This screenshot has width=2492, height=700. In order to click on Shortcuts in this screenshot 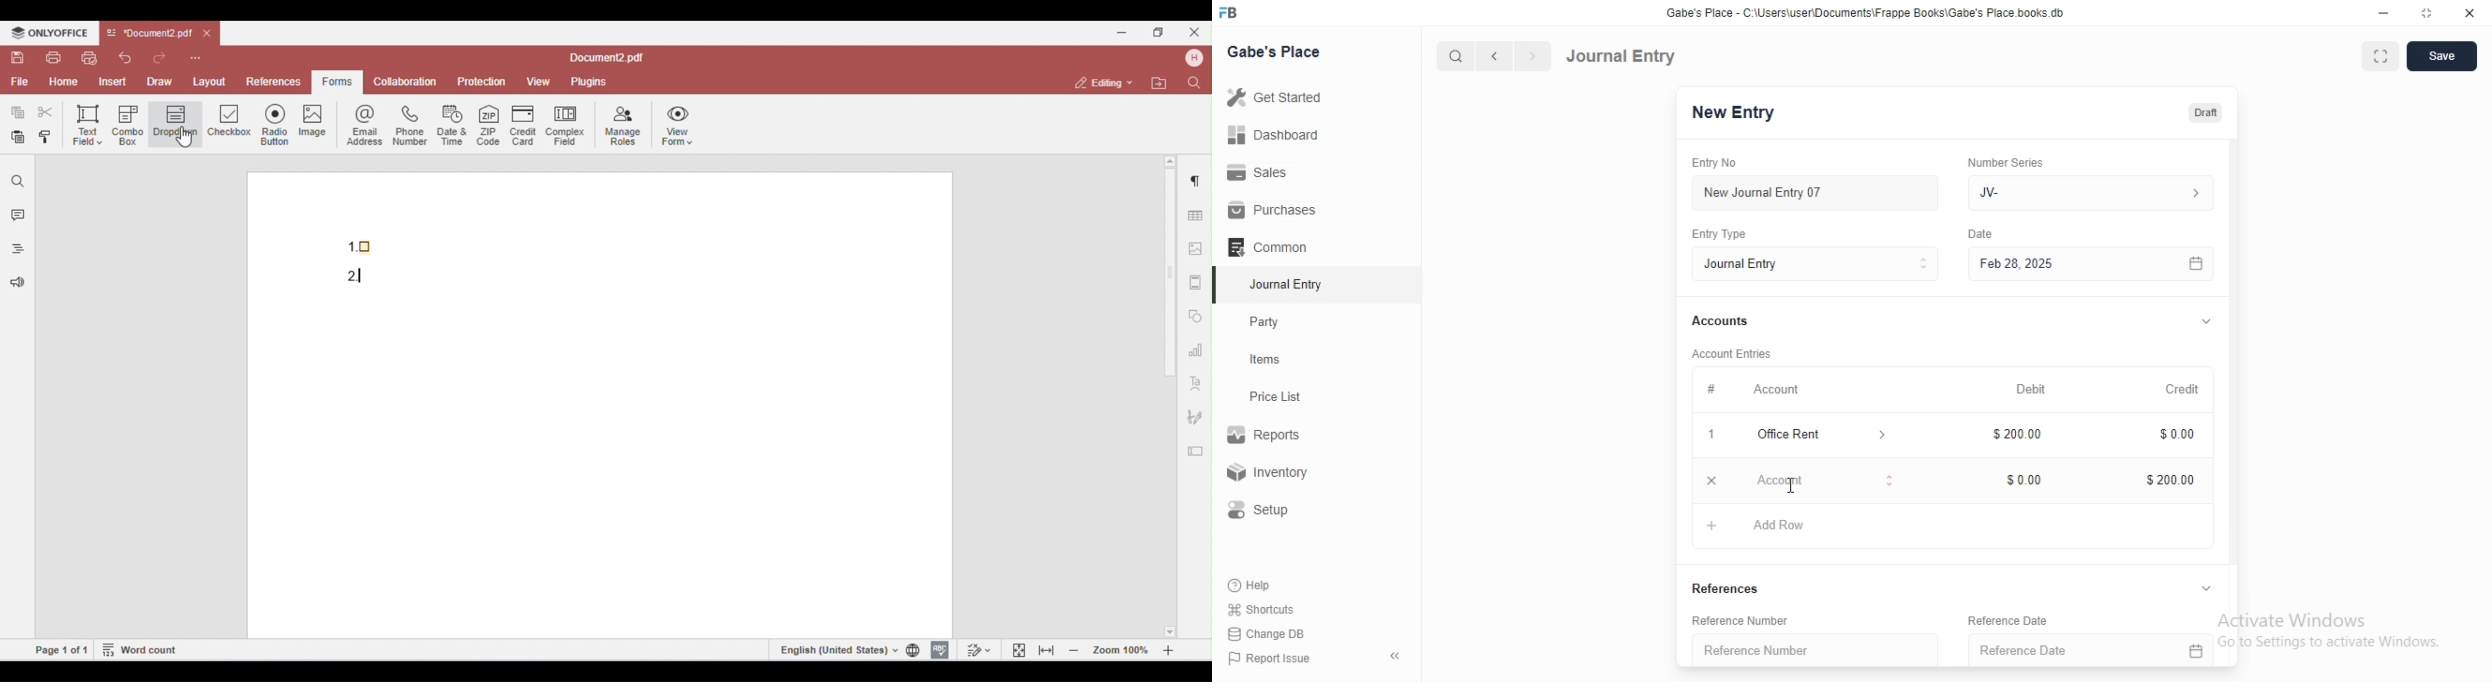, I will do `click(1261, 608)`.